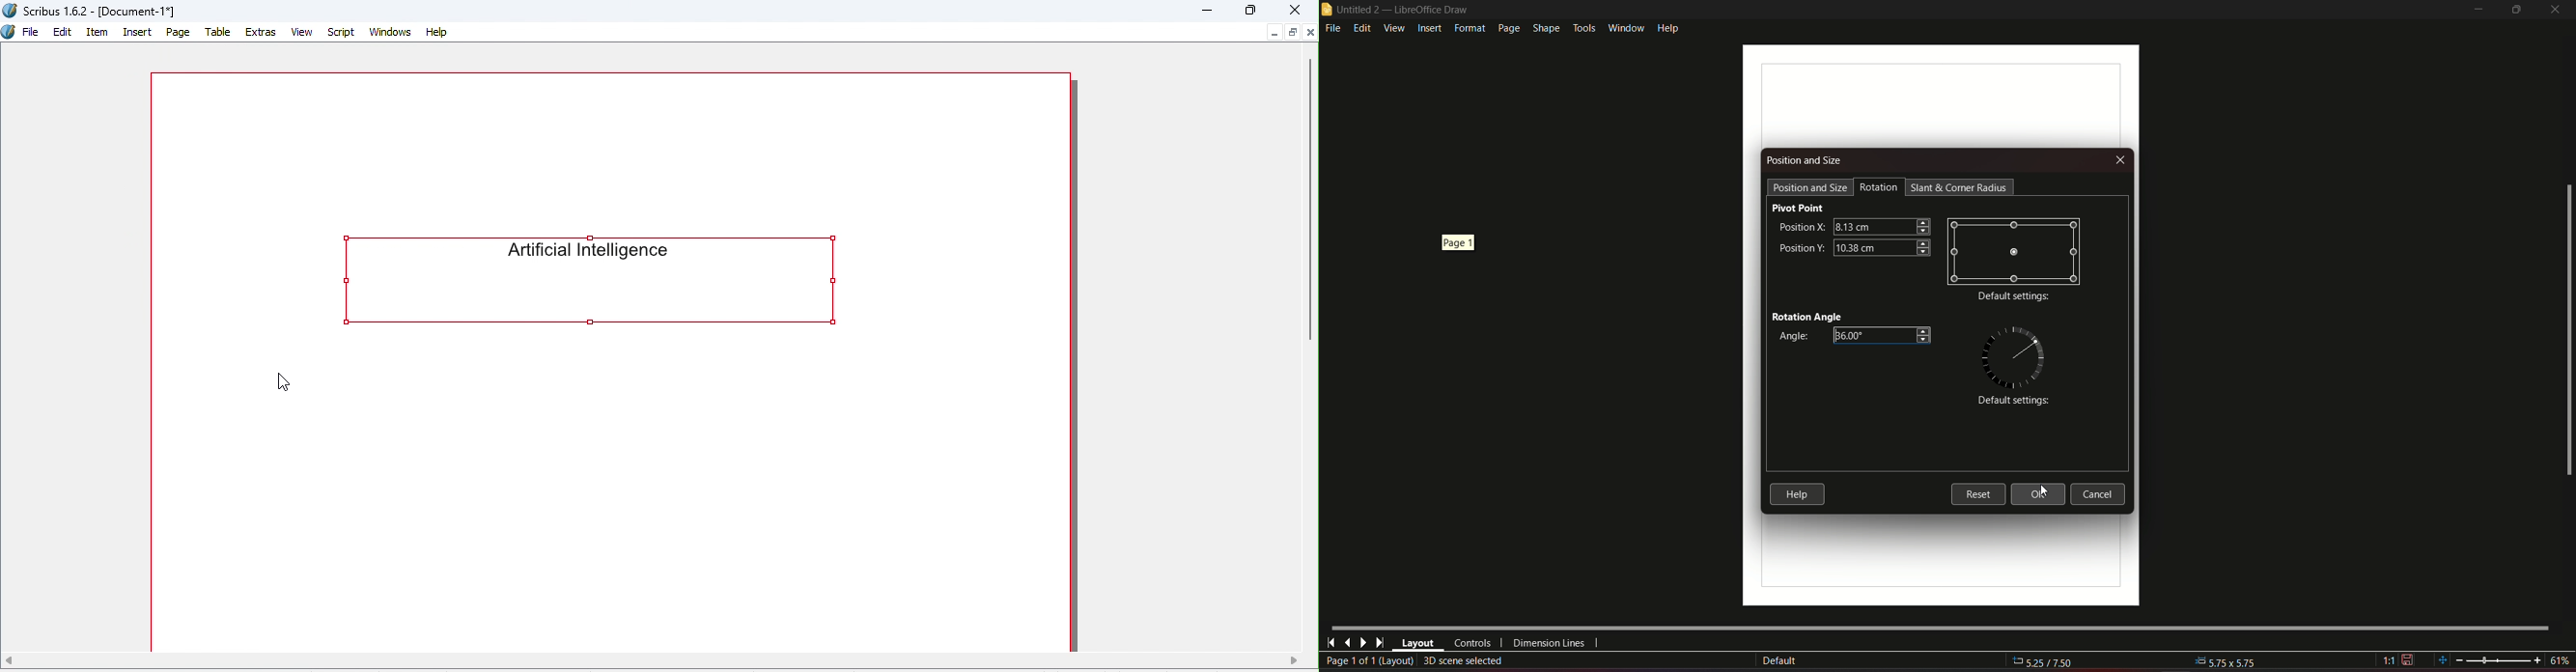 This screenshot has height=672, width=2576. I want to click on file, so click(1334, 29).